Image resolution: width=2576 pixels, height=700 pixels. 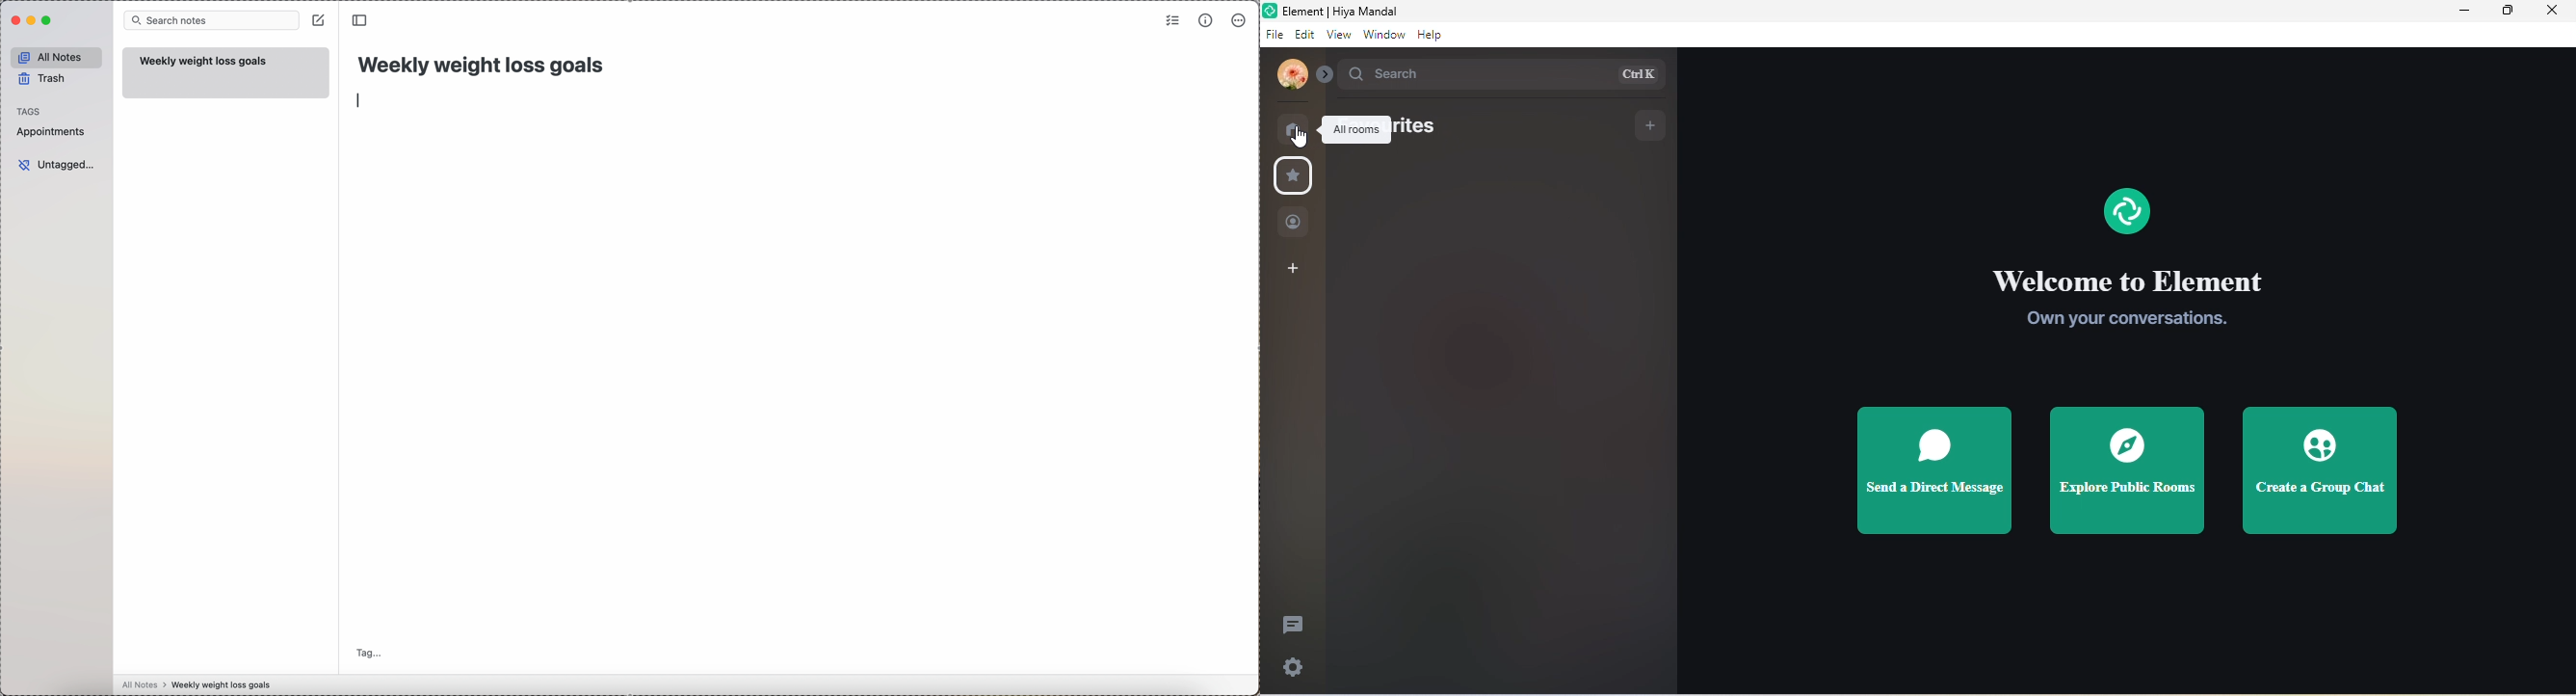 I want to click on Window, so click(x=1384, y=34).